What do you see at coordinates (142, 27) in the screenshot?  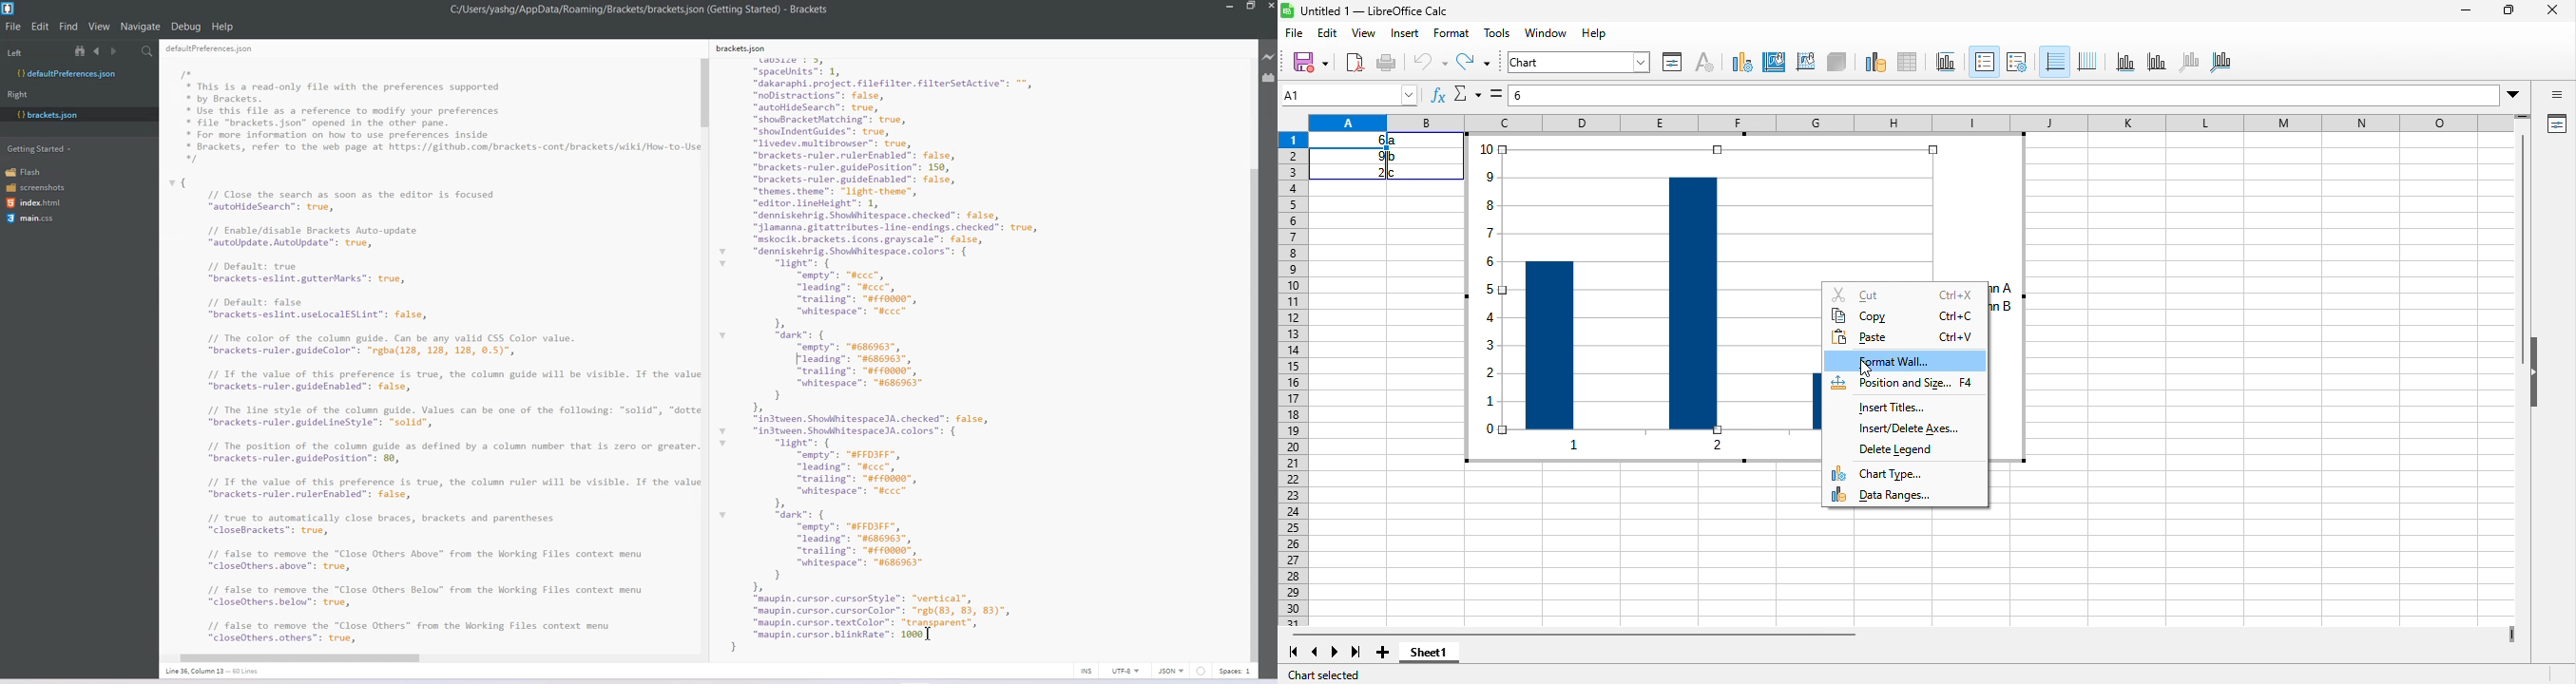 I see `Navigate` at bounding box center [142, 27].